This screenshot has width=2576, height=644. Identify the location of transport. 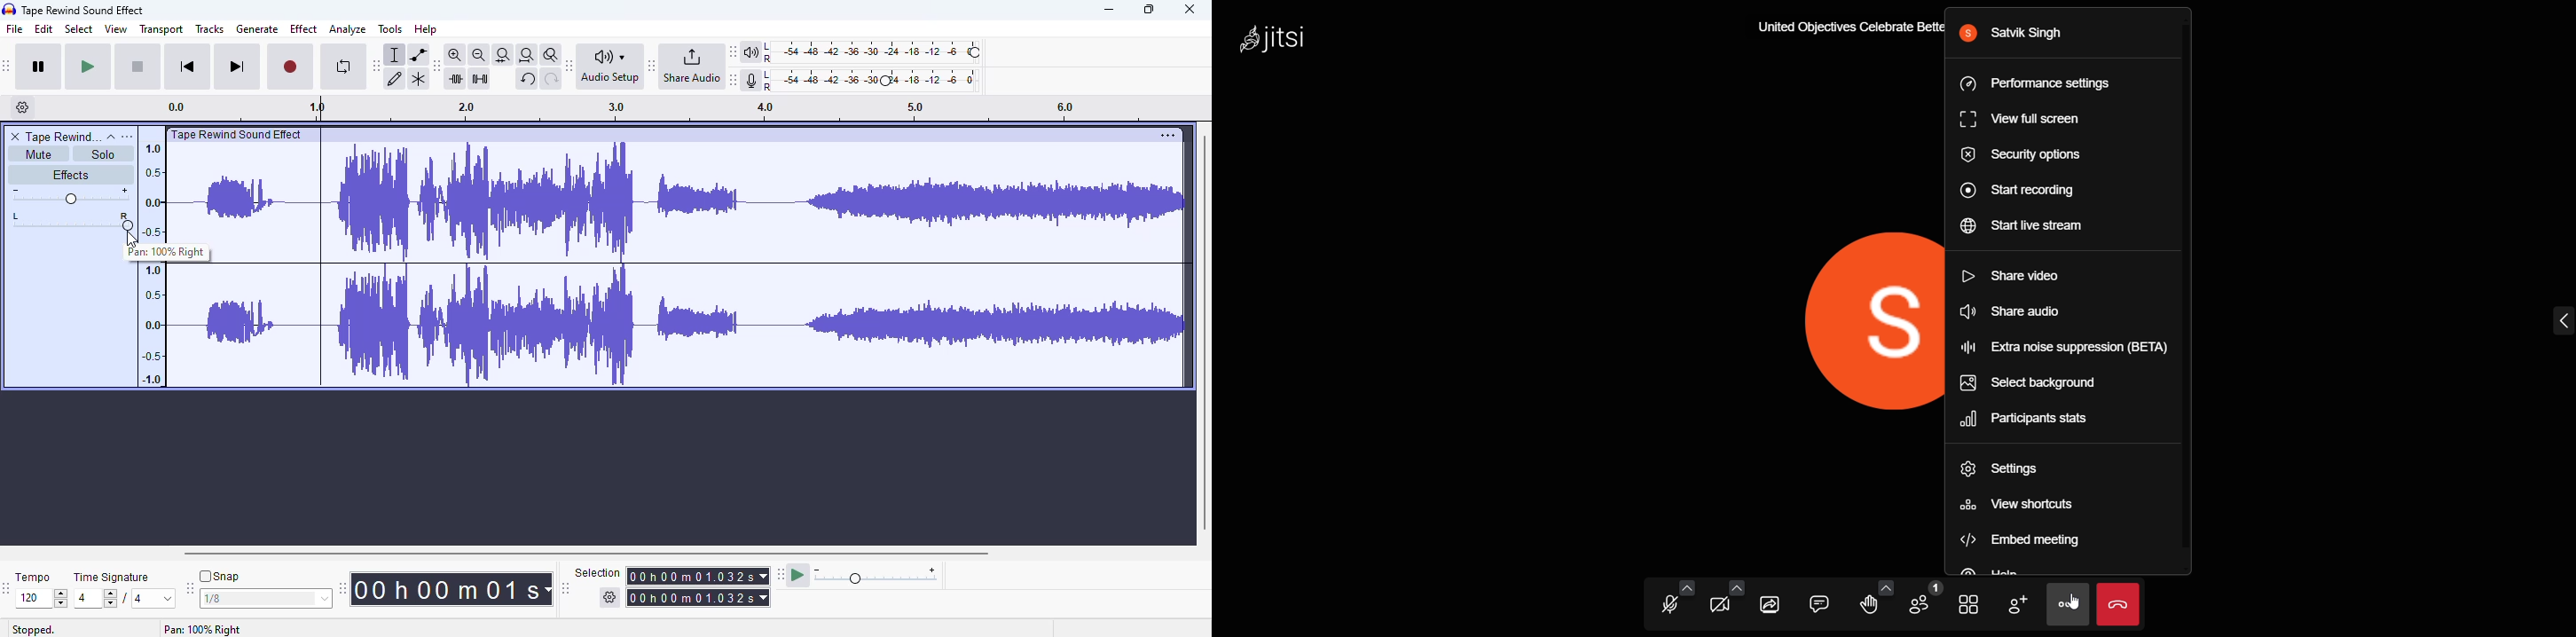
(161, 29).